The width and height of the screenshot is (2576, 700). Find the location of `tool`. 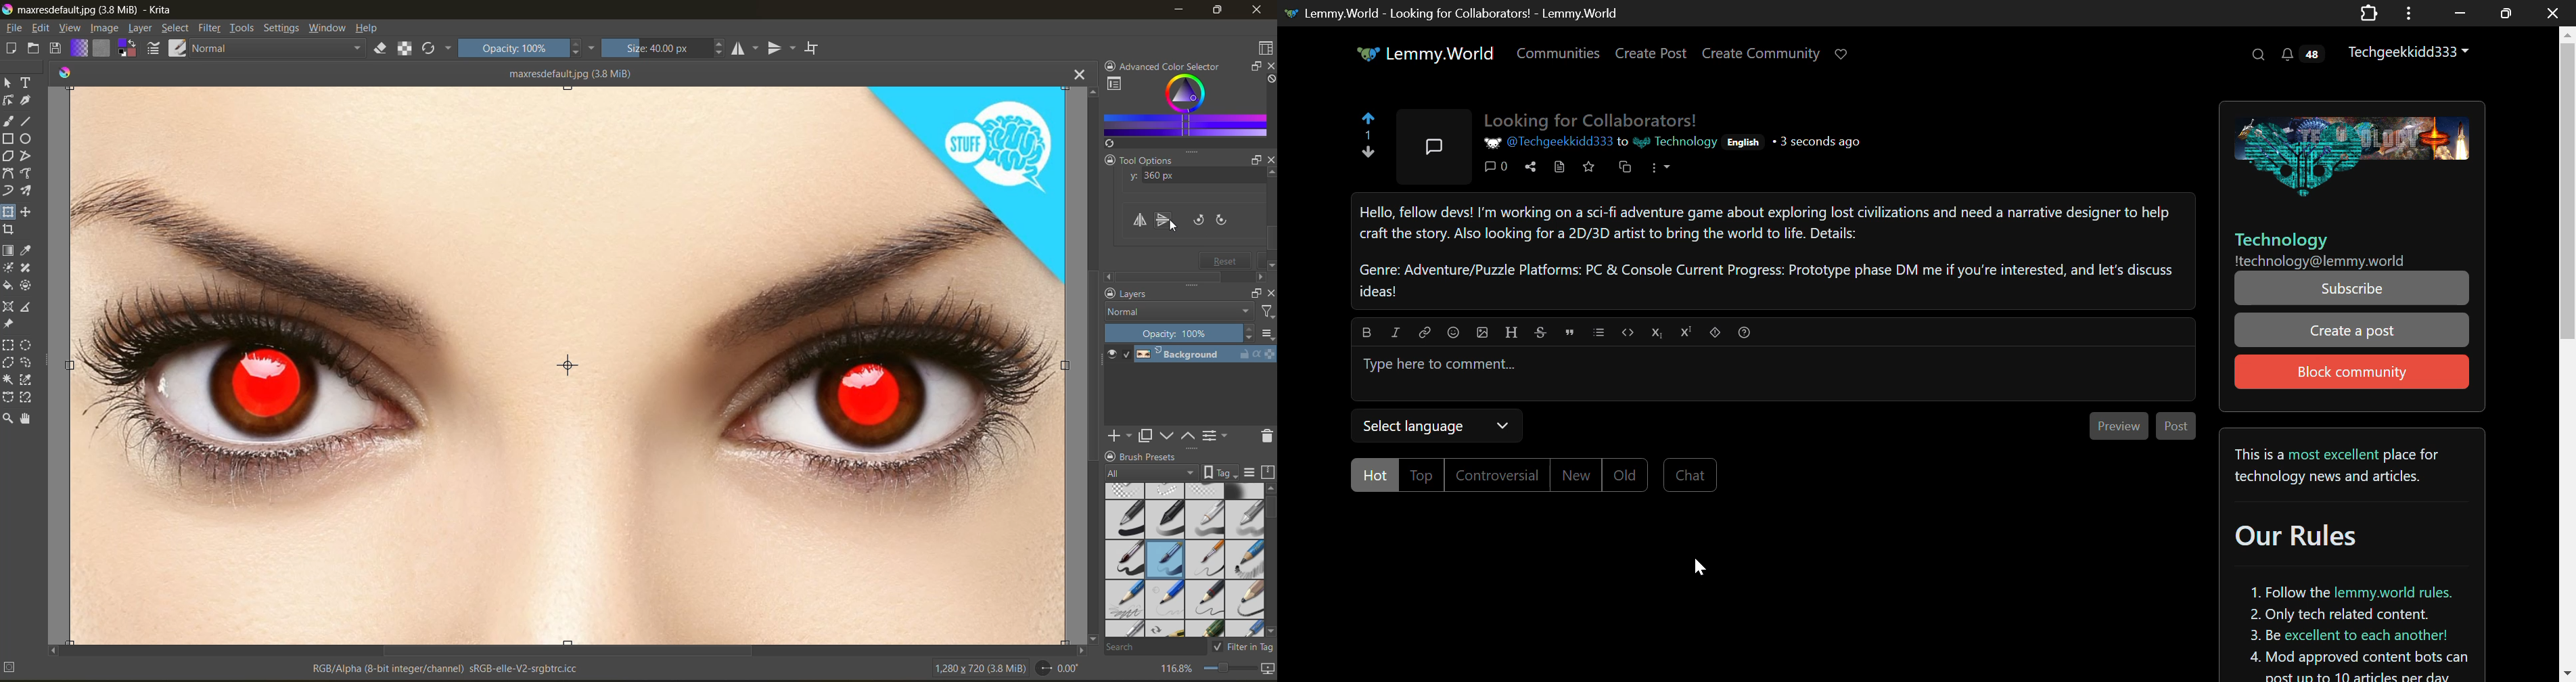

tool is located at coordinates (27, 101).